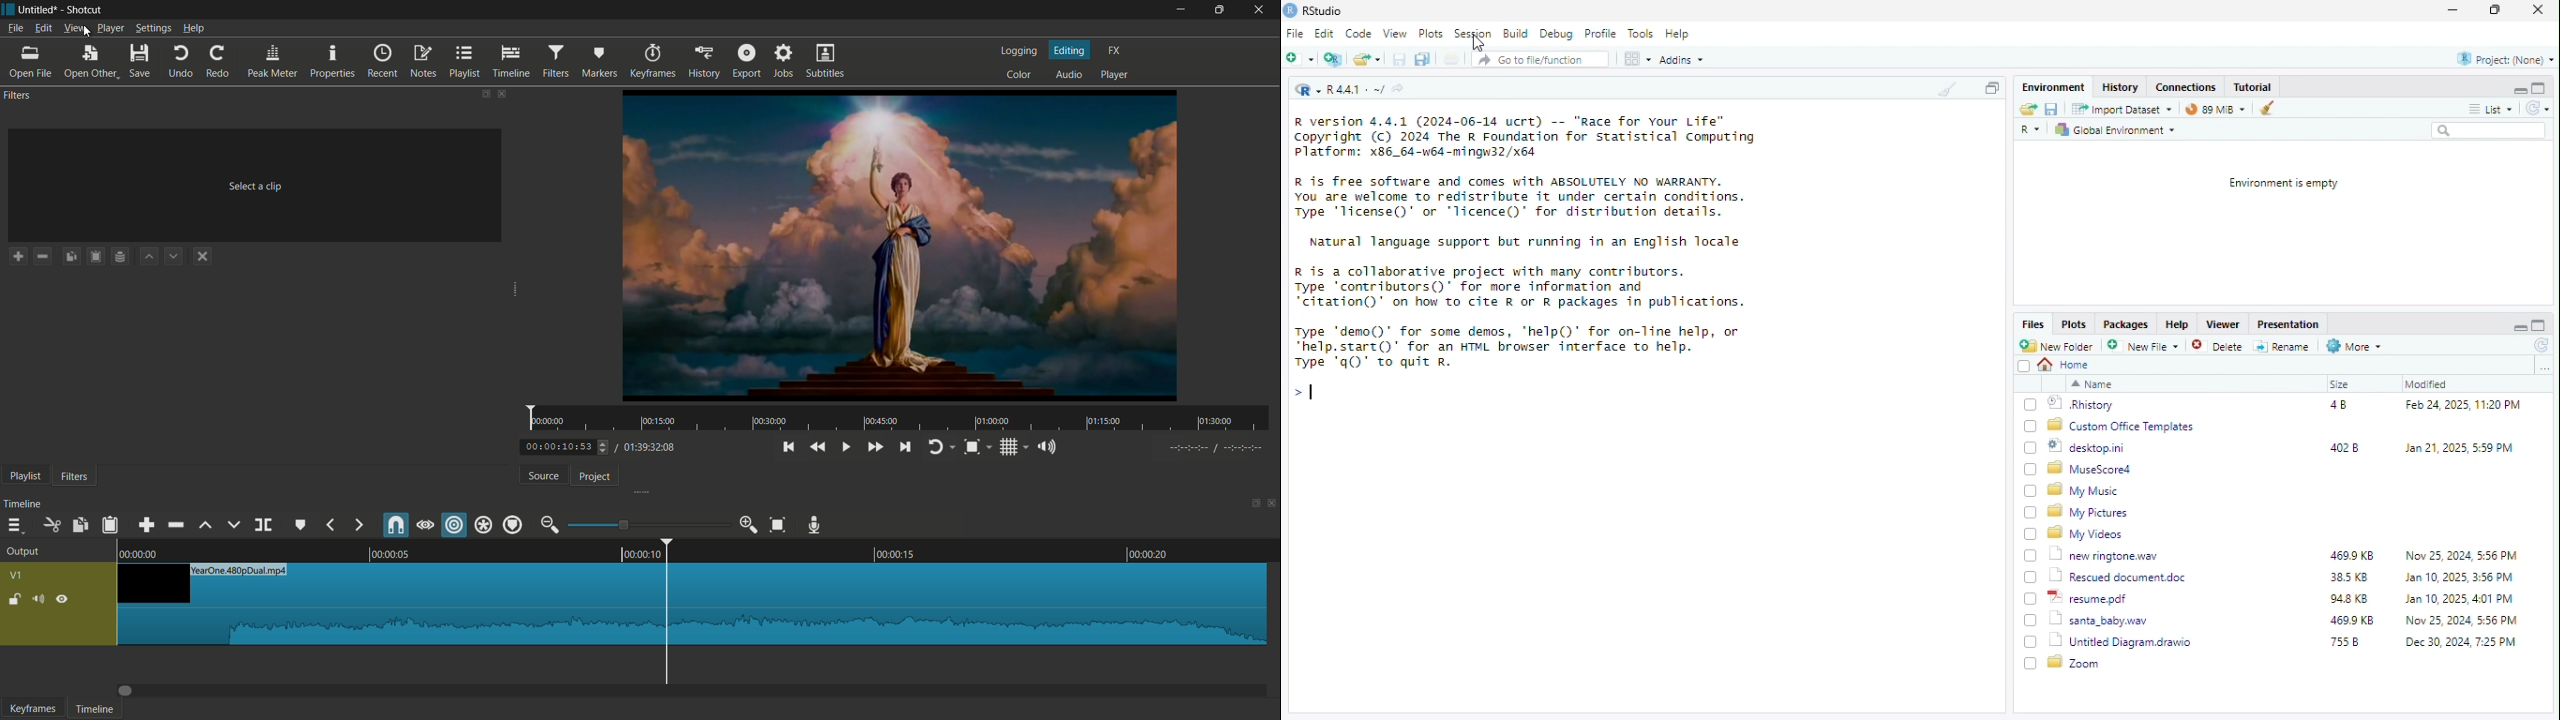 The image size is (2576, 728). I want to click on New file, so click(1334, 58).